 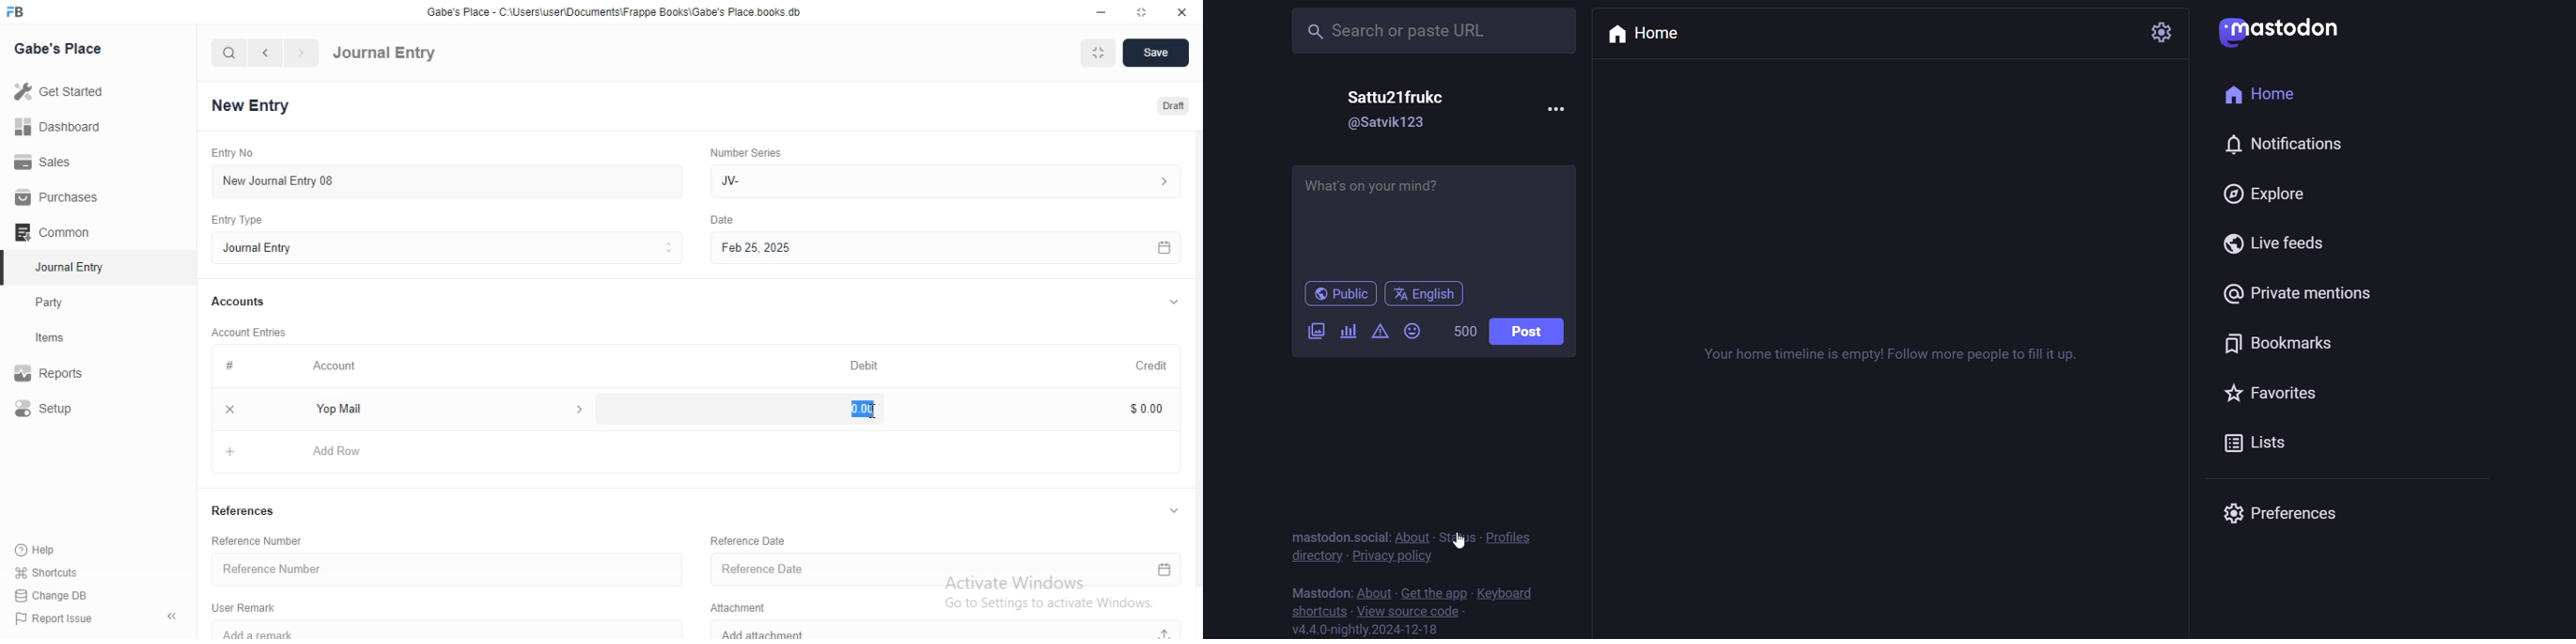 What do you see at coordinates (1560, 110) in the screenshot?
I see `more` at bounding box center [1560, 110].